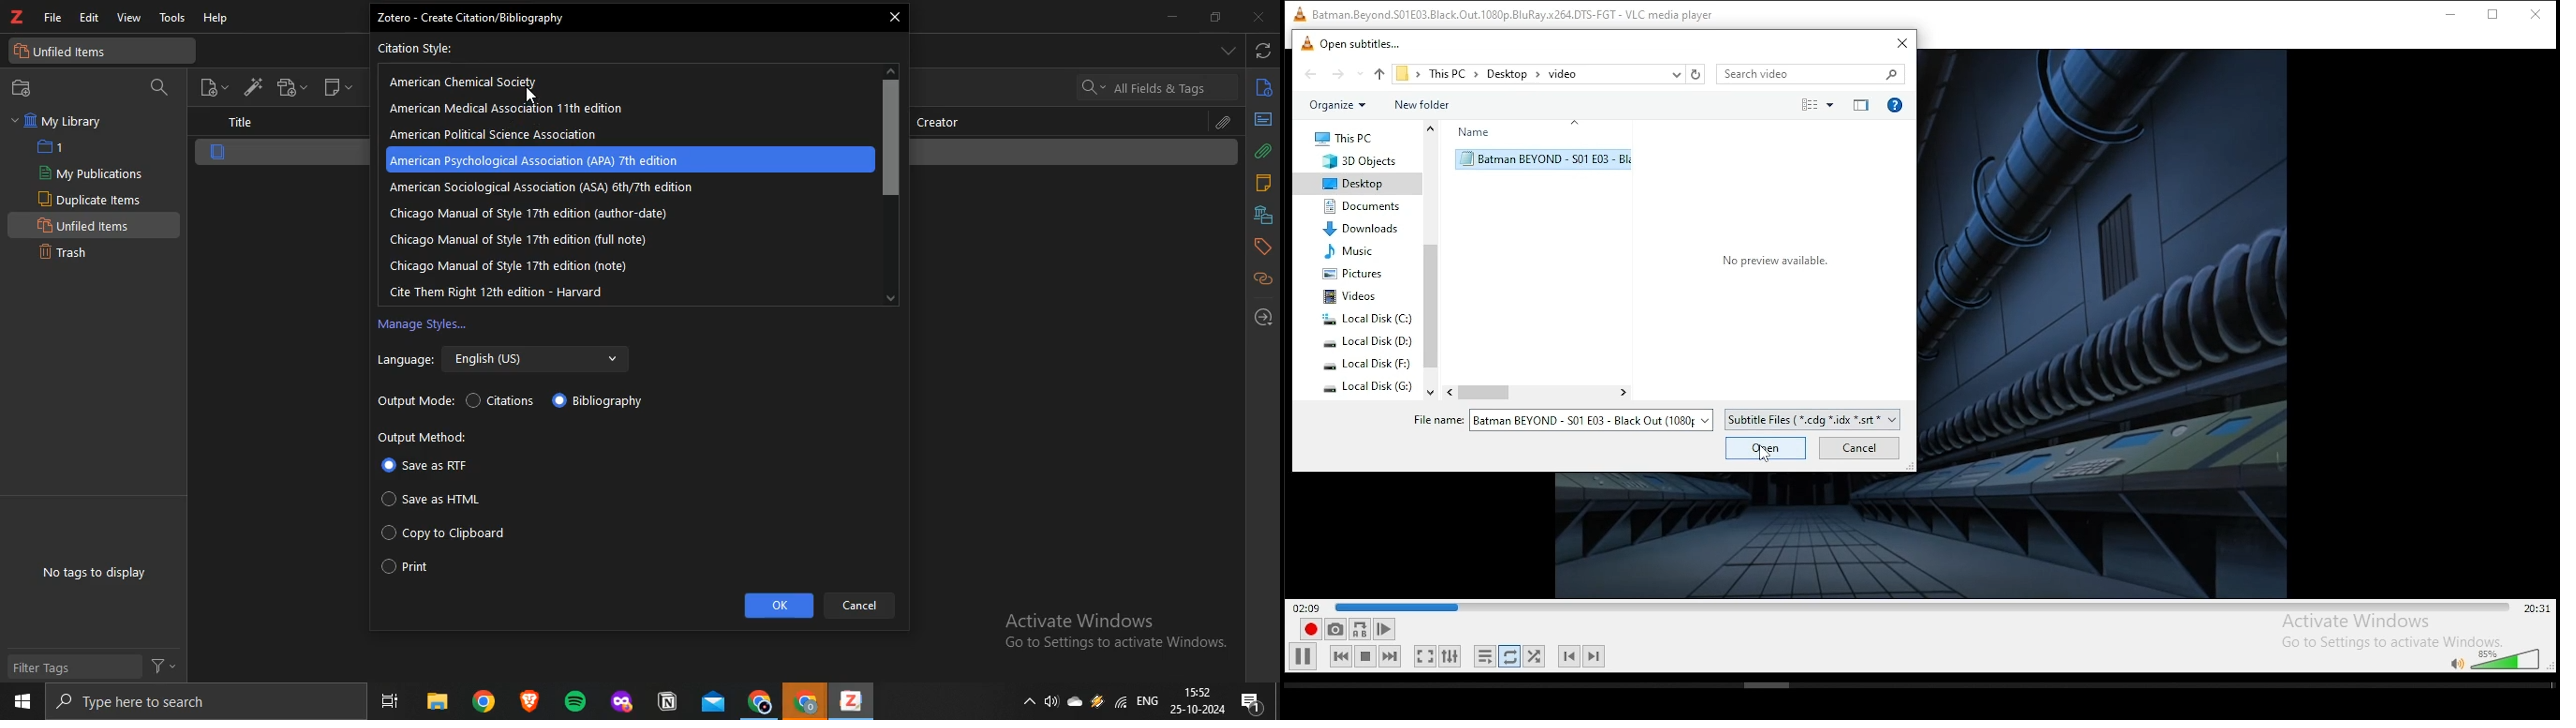 The height and width of the screenshot is (728, 2576). Describe the element at coordinates (484, 700) in the screenshot. I see `chrome` at that location.